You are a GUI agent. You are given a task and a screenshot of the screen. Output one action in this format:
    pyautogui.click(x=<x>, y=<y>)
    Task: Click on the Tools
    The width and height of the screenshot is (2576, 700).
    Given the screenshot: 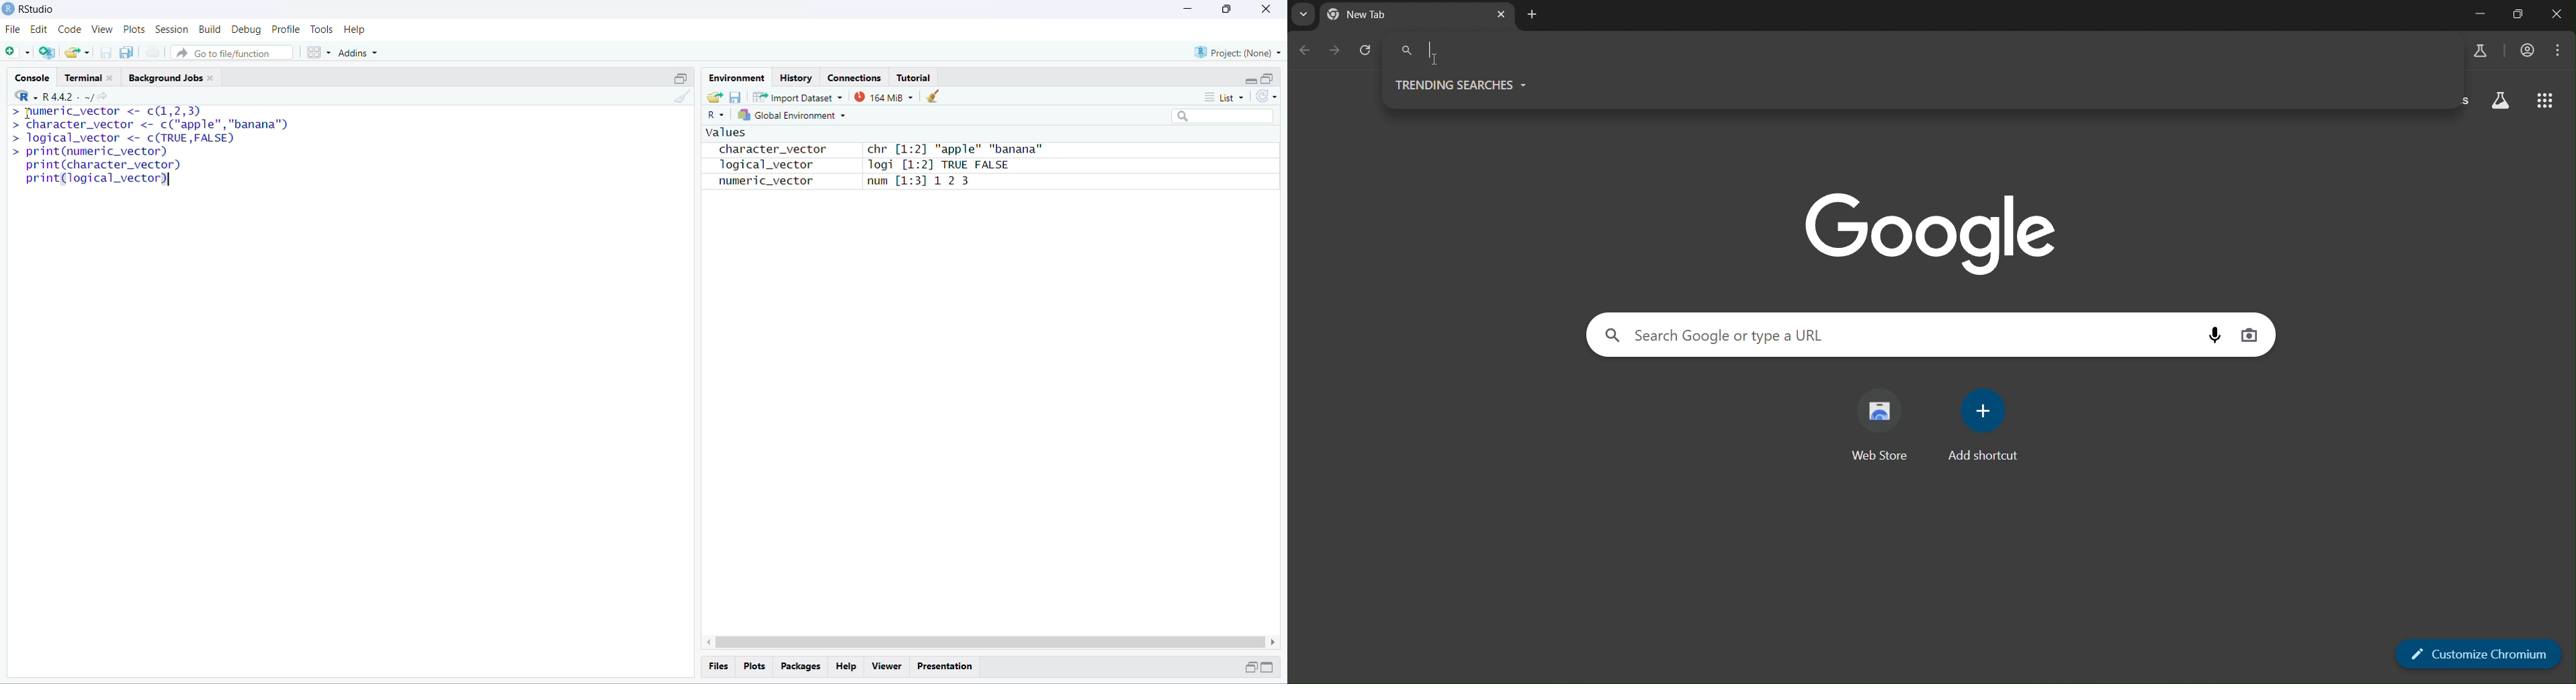 What is the action you would take?
    pyautogui.click(x=321, y=30)
    